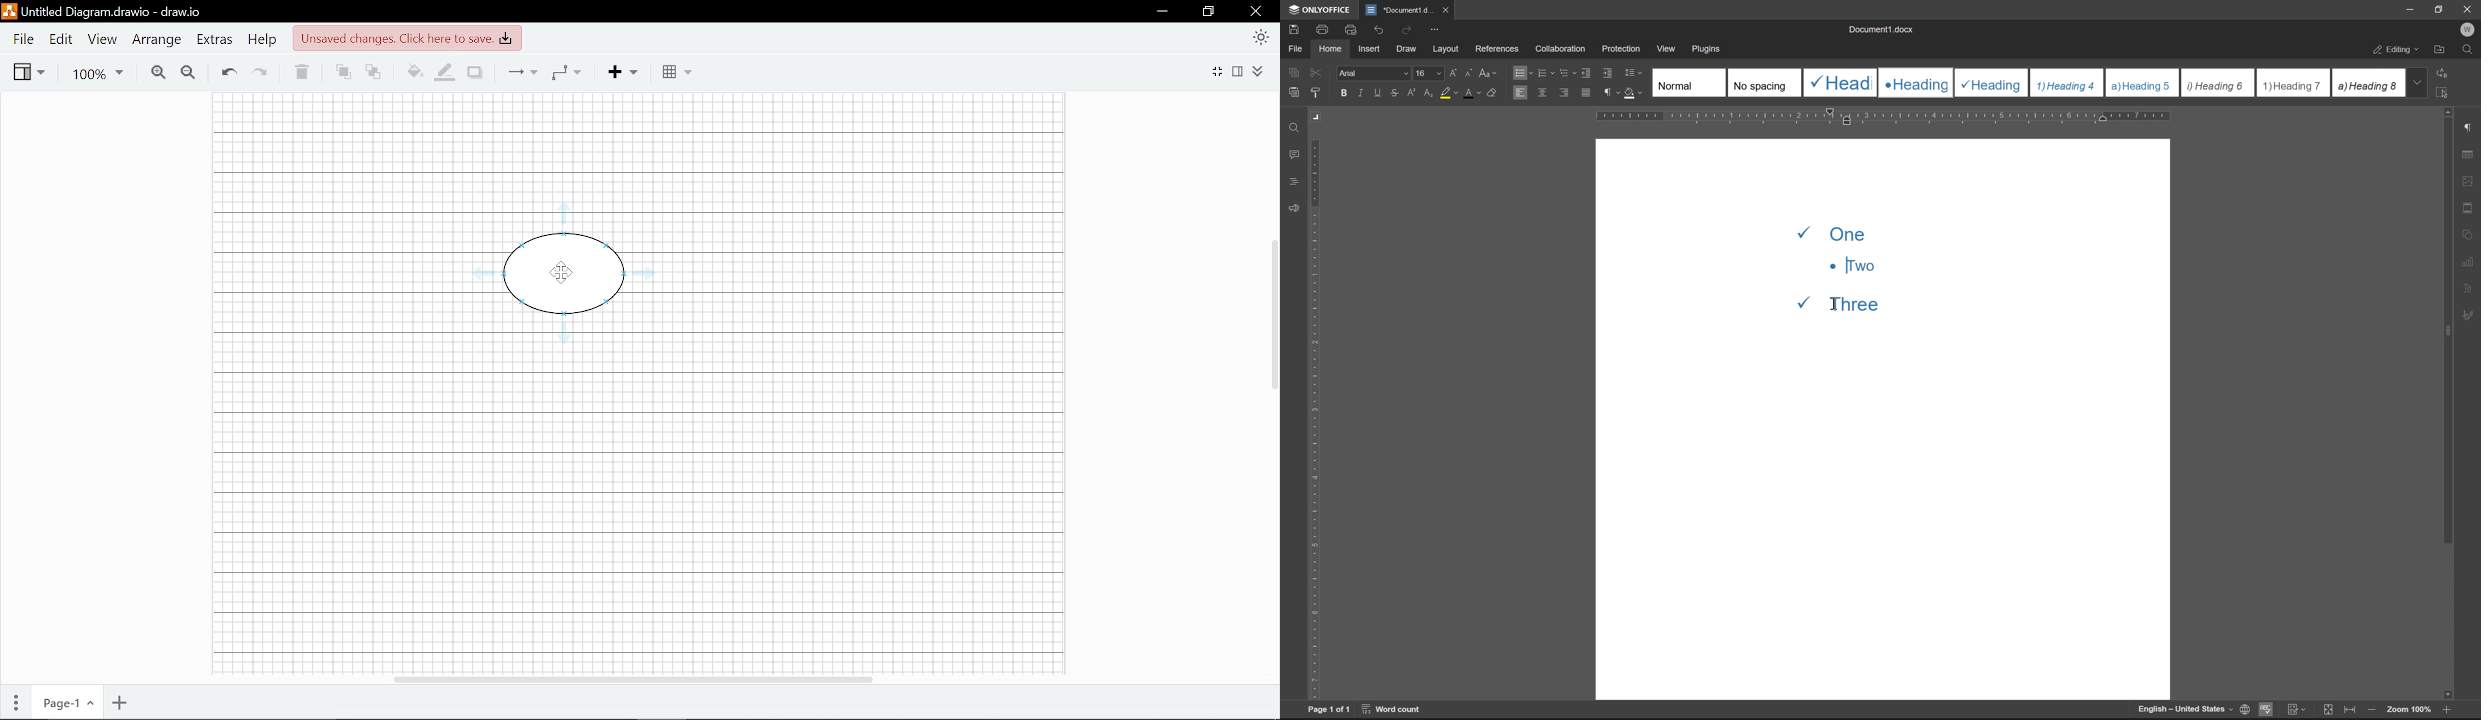 The image size is (2492, 728). What do you see at coordinates (2068, 83) in the screenshot?
I see `Heading 4` at bounding box center [2068, 83].